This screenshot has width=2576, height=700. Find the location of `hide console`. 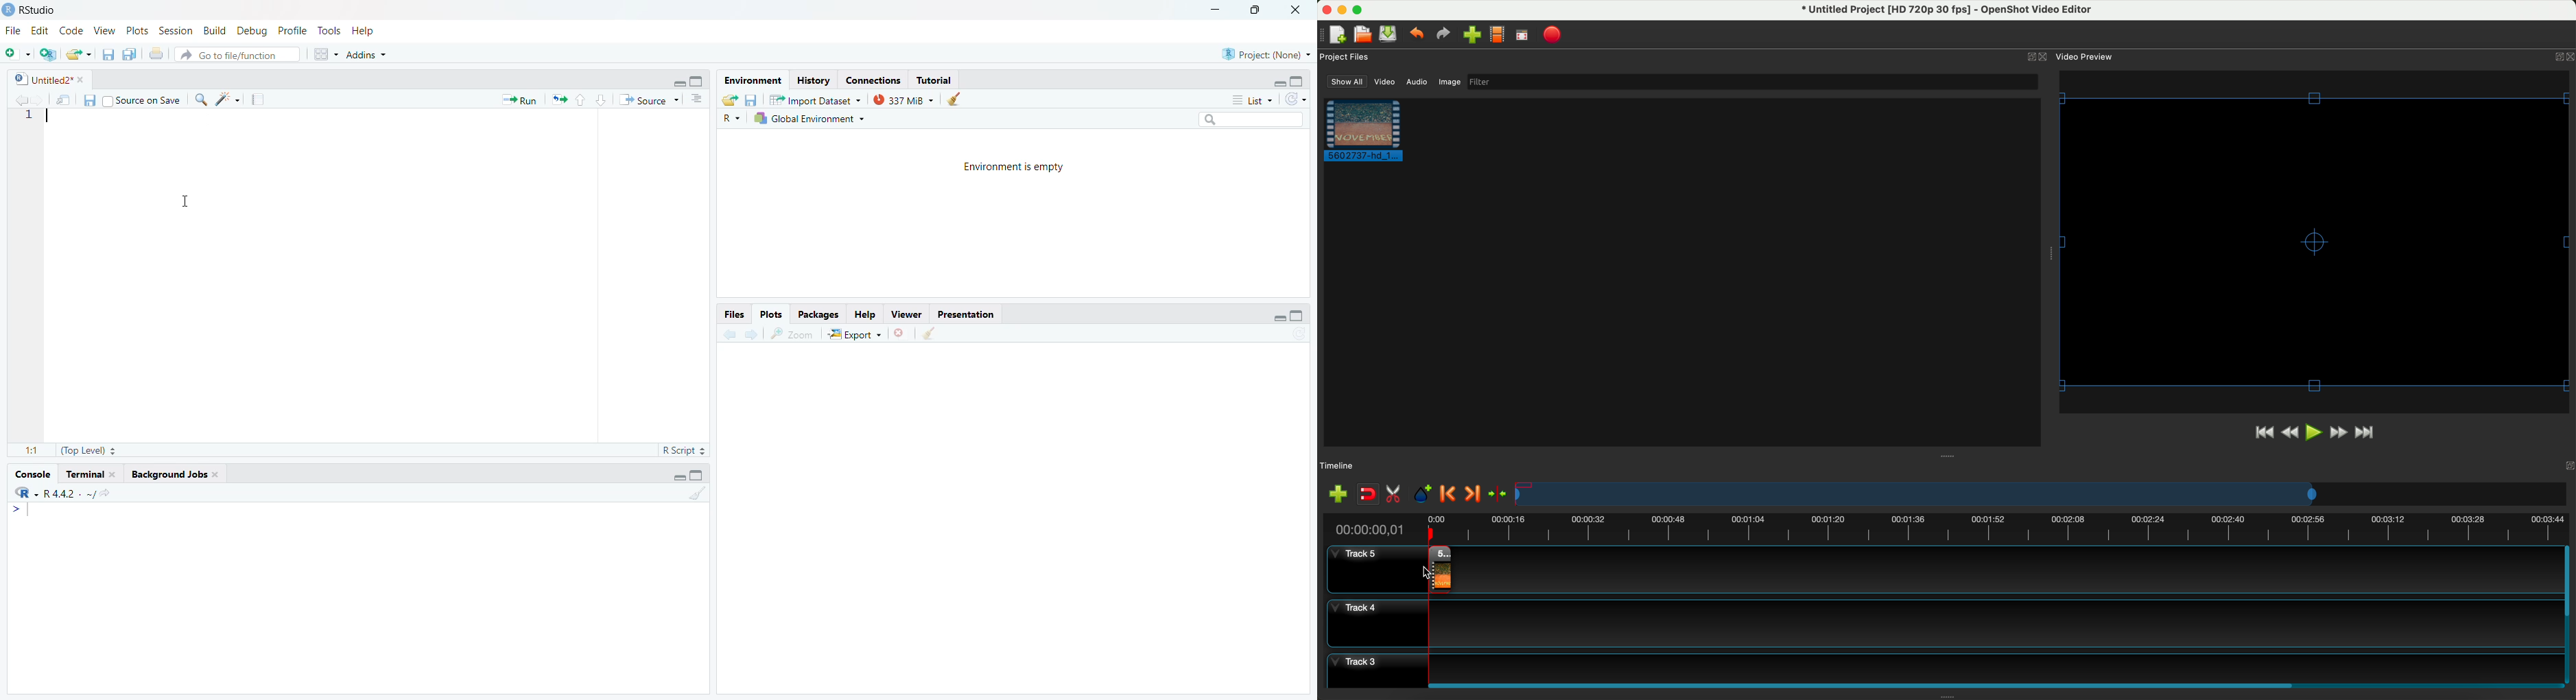

hide console is located at coordinates (1298, 82).